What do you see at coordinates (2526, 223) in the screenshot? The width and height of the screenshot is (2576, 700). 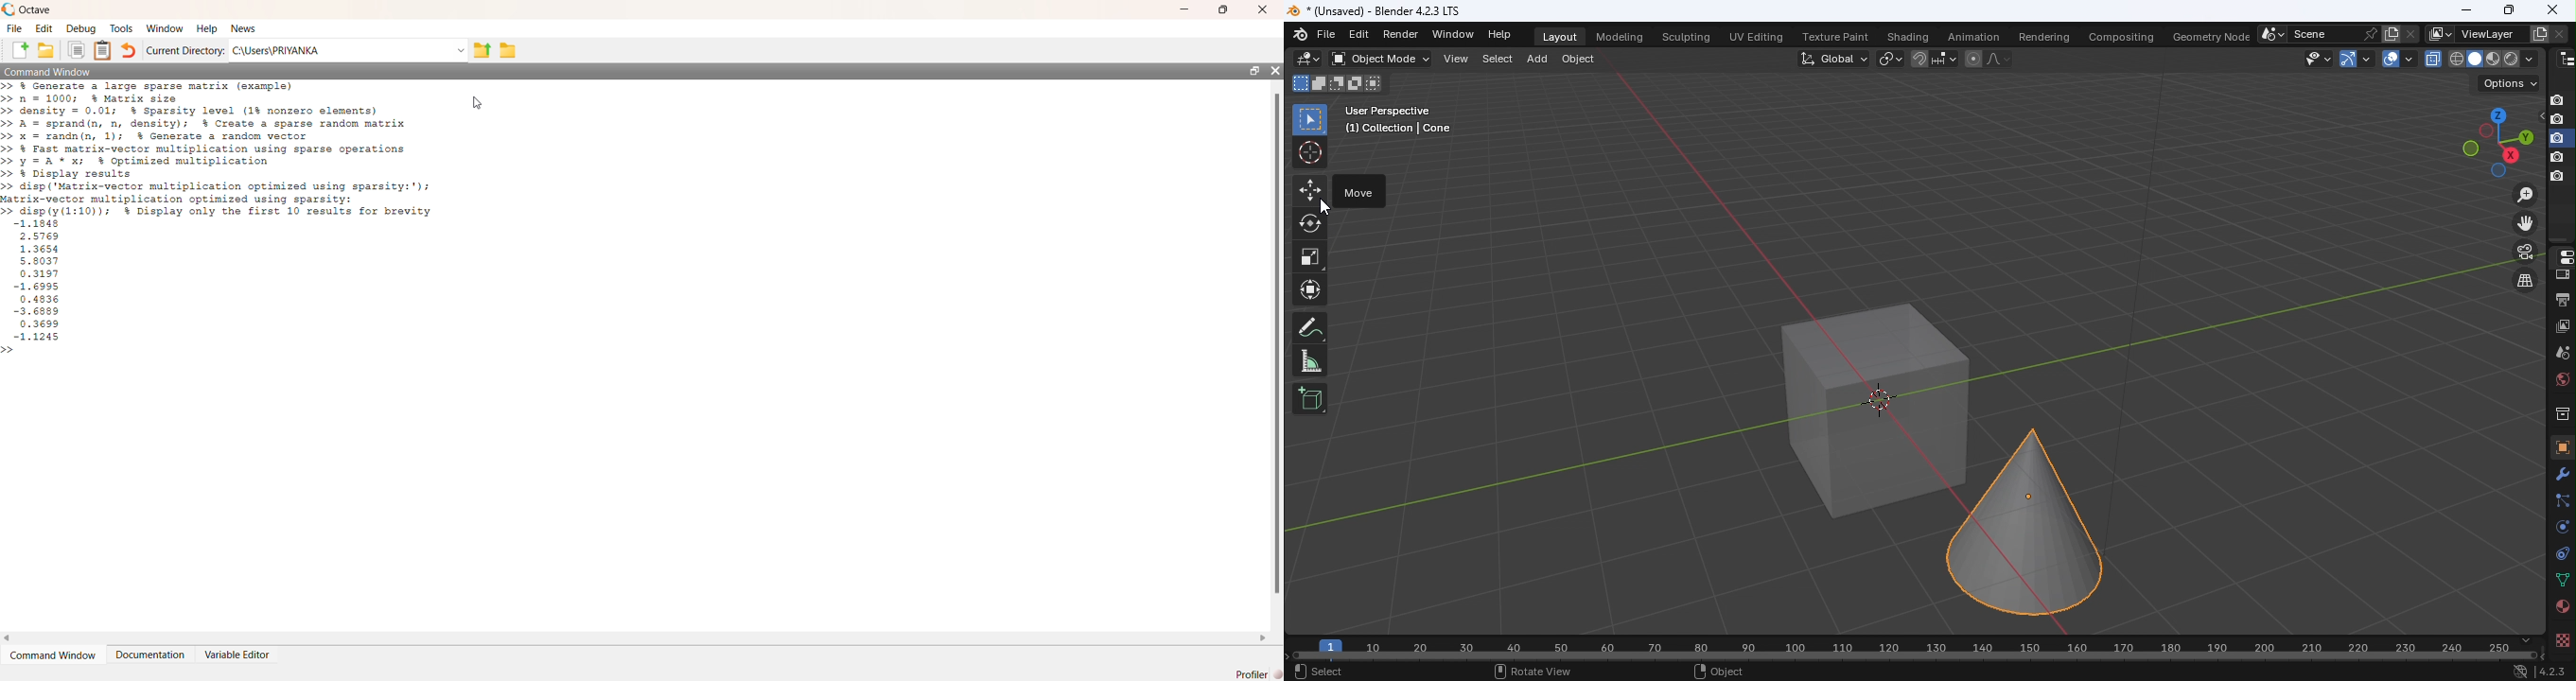 I see `Move the view` at bounding box center [2526, 223].